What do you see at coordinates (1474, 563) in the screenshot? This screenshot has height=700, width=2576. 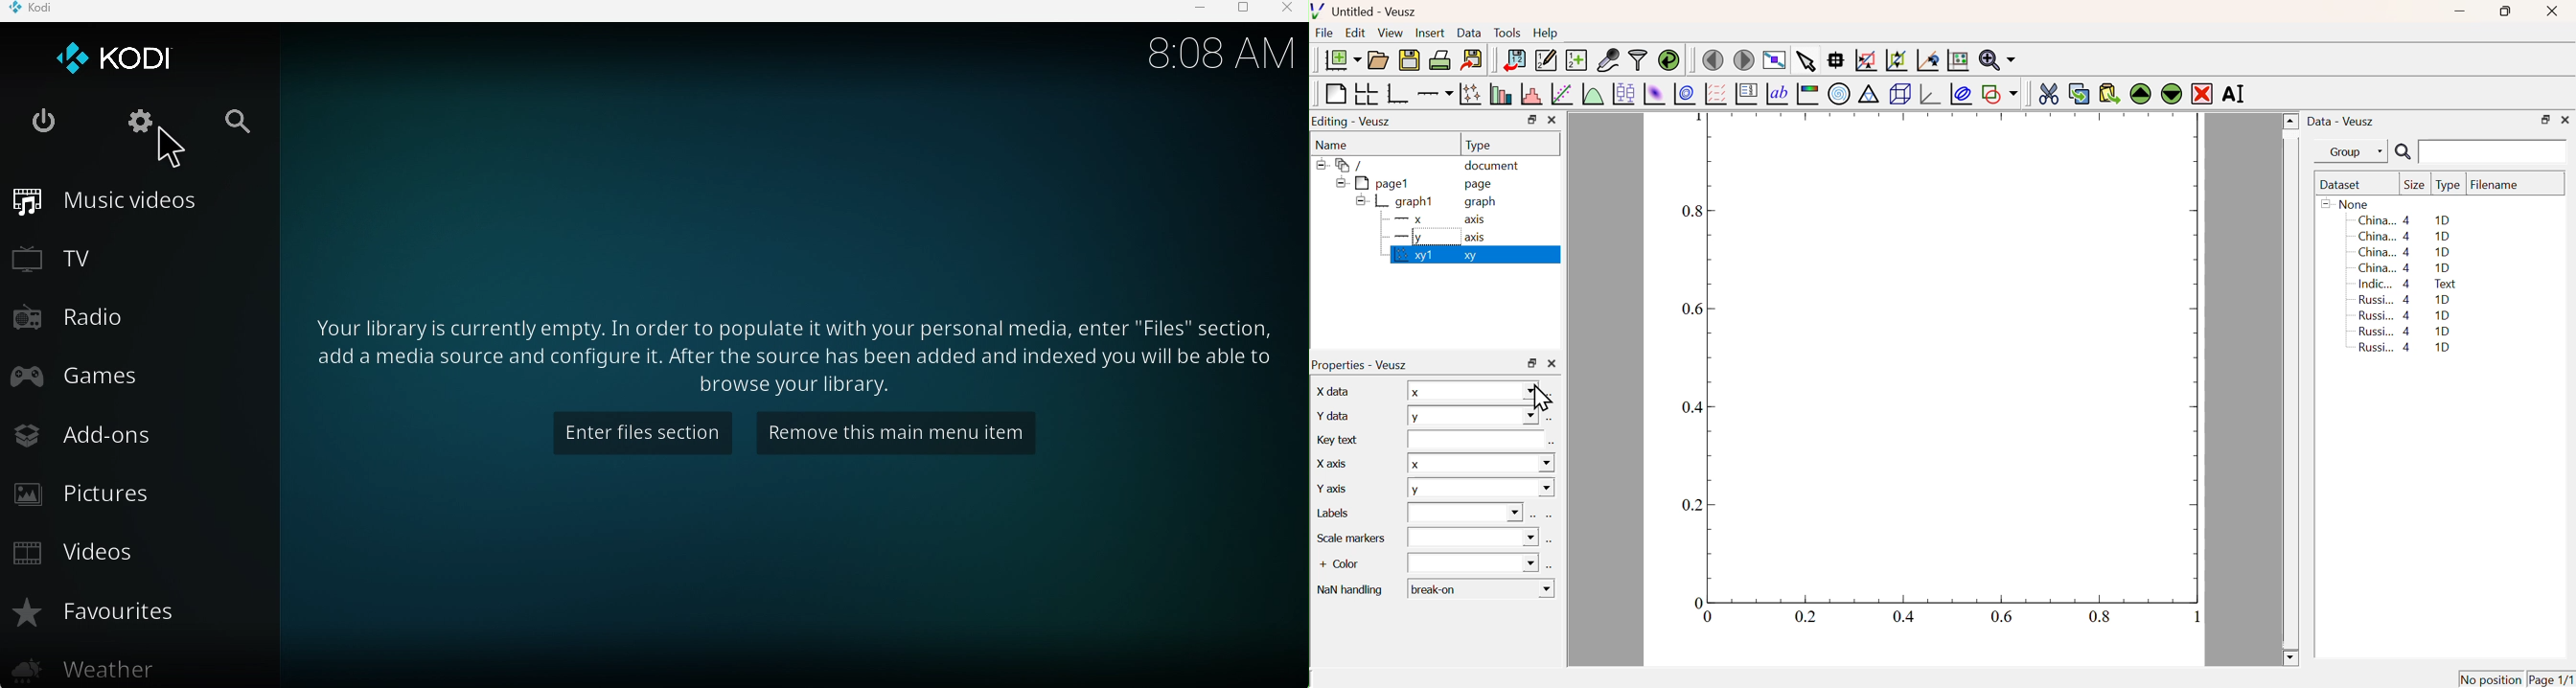 I see `Dropdown` at bounding box center [1474, 563].